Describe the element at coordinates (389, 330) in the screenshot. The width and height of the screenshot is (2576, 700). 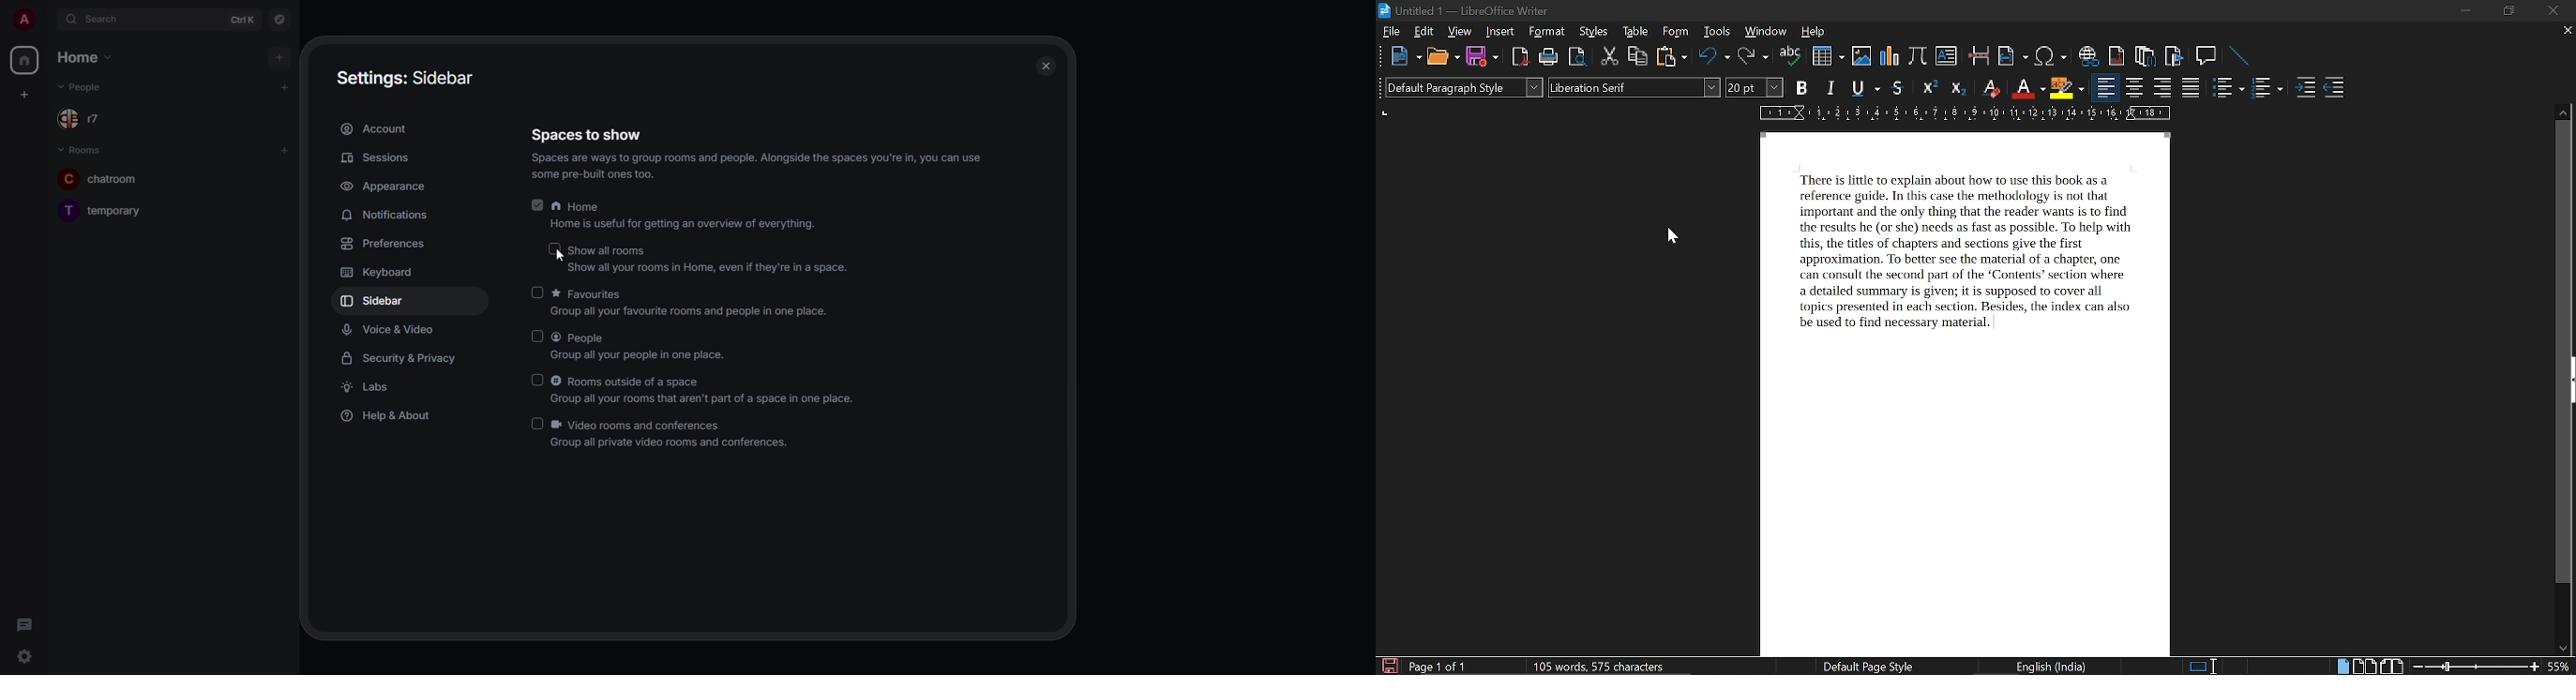
I see `voice & video` at that location.